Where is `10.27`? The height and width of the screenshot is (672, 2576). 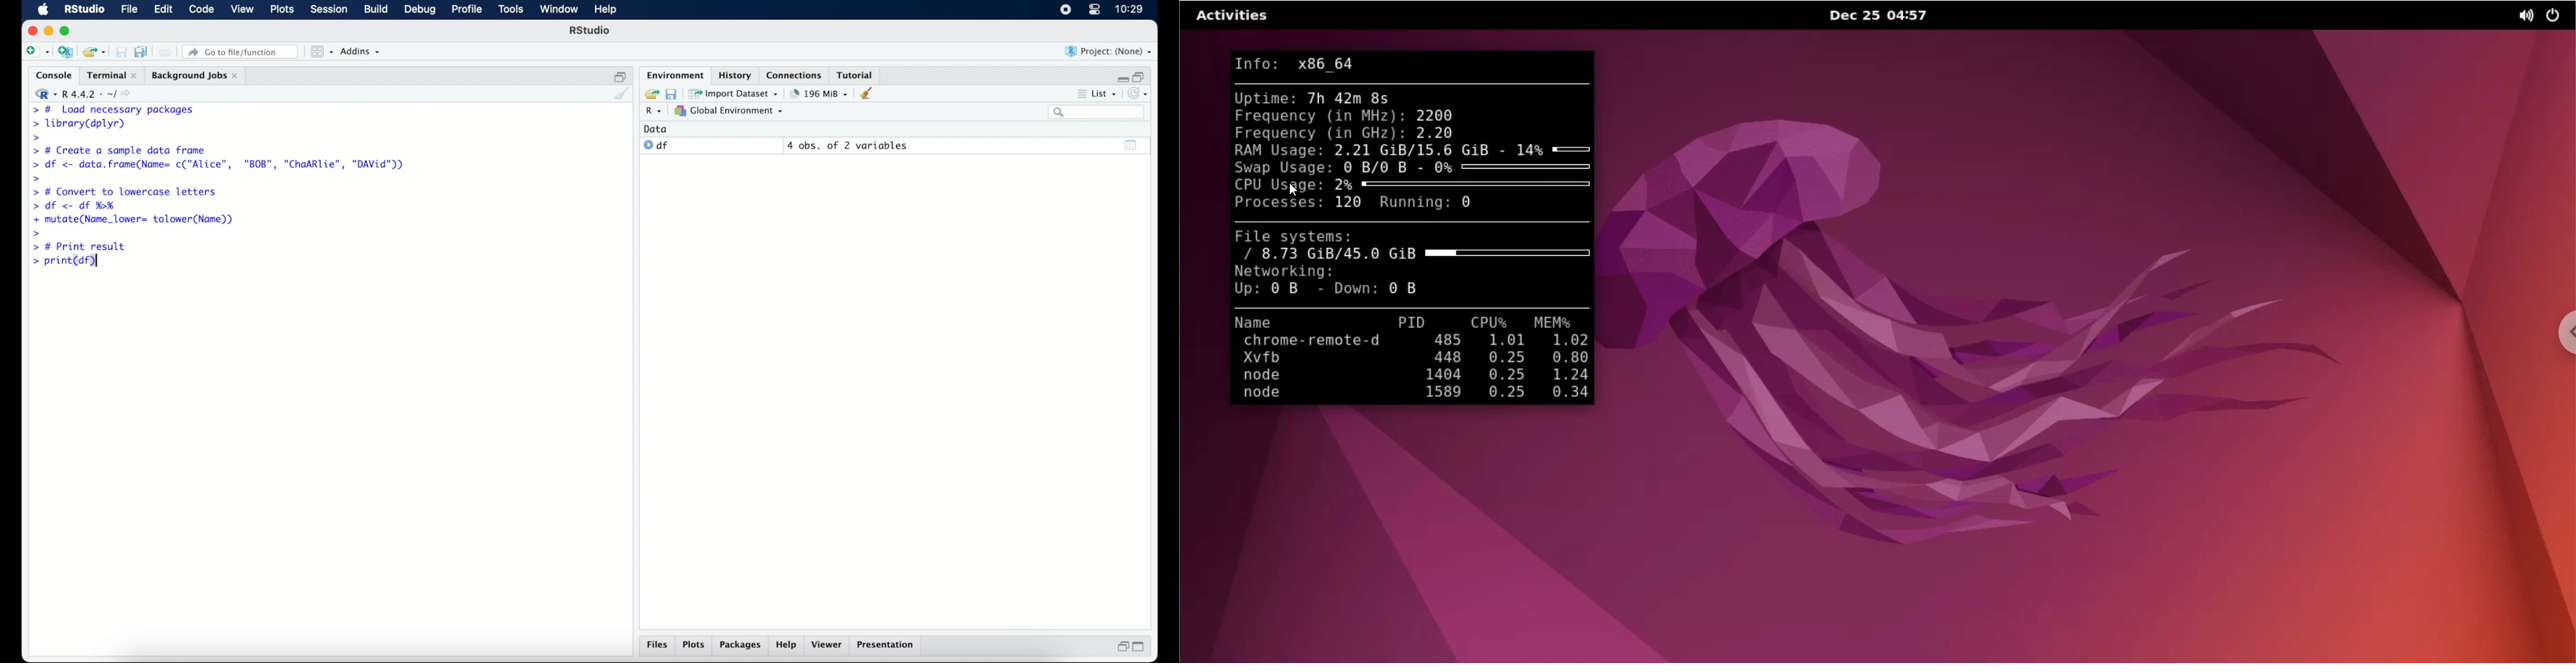
10.27 is located at coordinates (1129, 9).